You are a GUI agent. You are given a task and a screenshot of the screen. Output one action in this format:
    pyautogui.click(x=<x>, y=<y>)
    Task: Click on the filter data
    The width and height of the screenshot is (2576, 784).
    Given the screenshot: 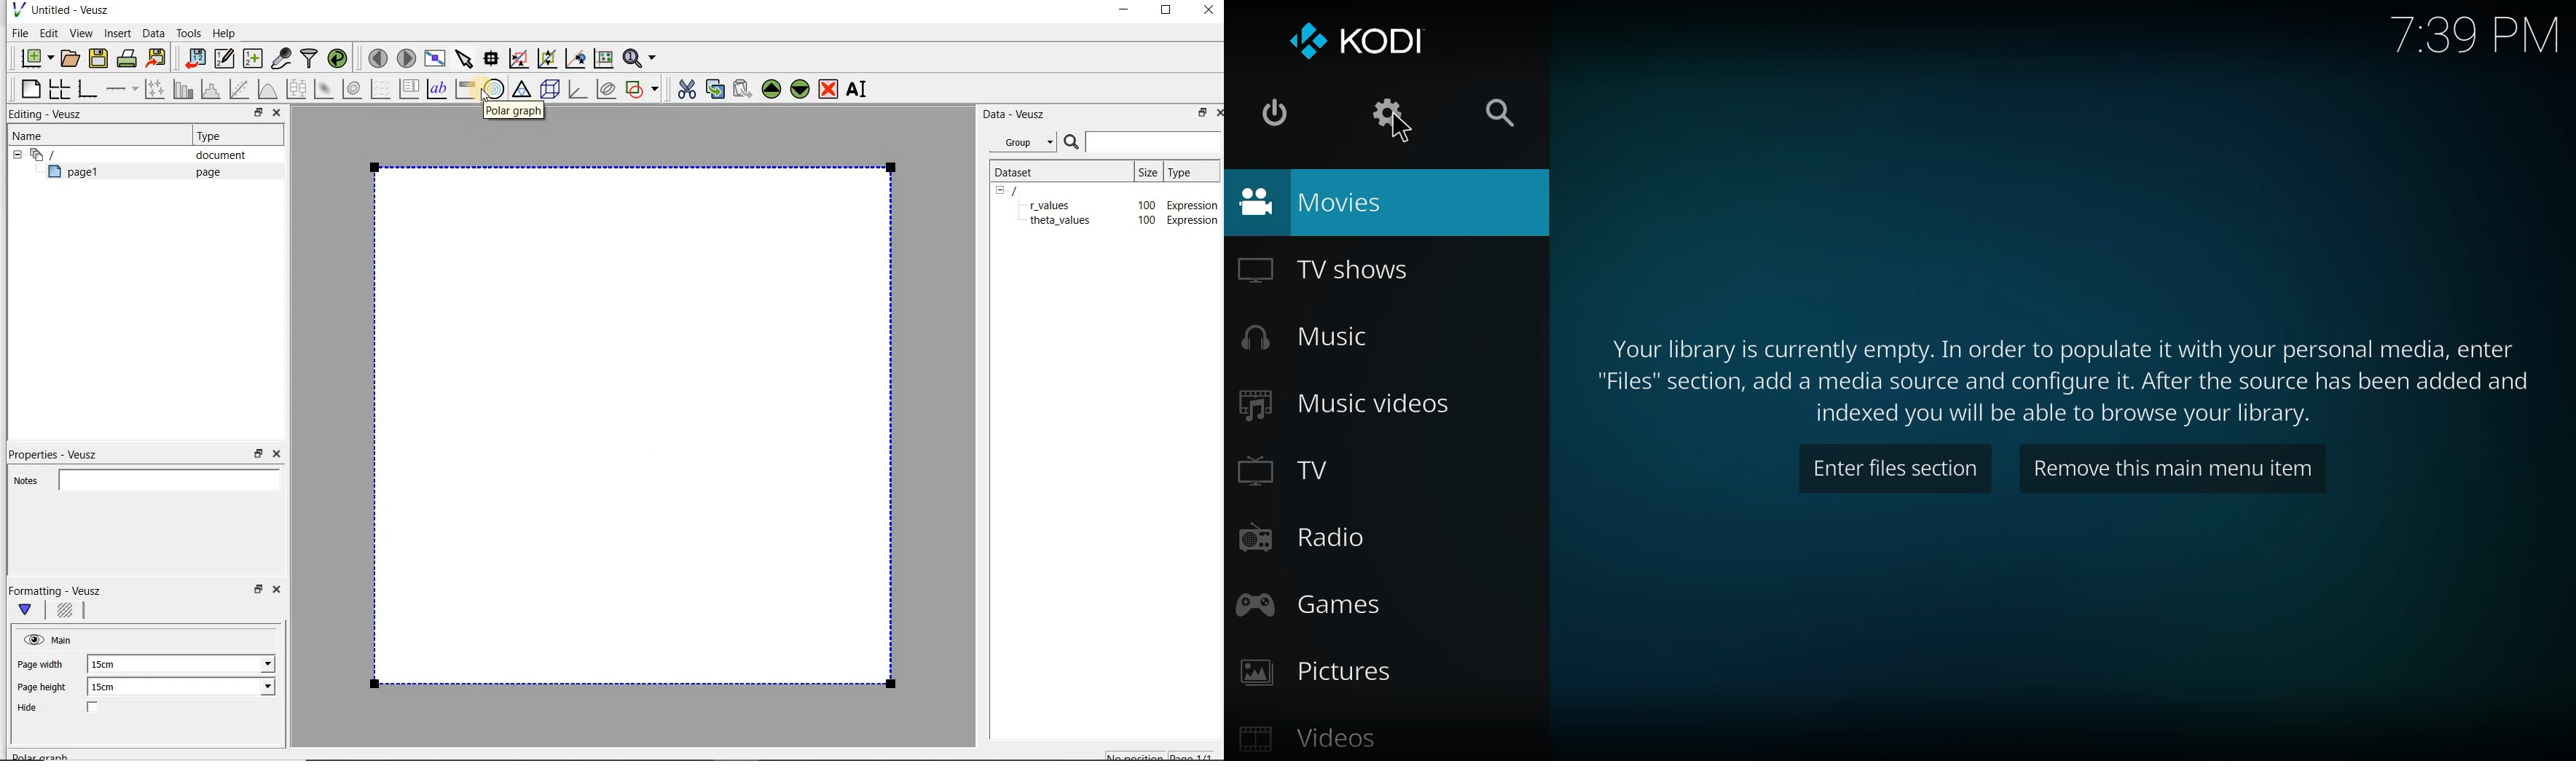 What is the action you would take?
    pyautogui.click(x=310, y=60)
    